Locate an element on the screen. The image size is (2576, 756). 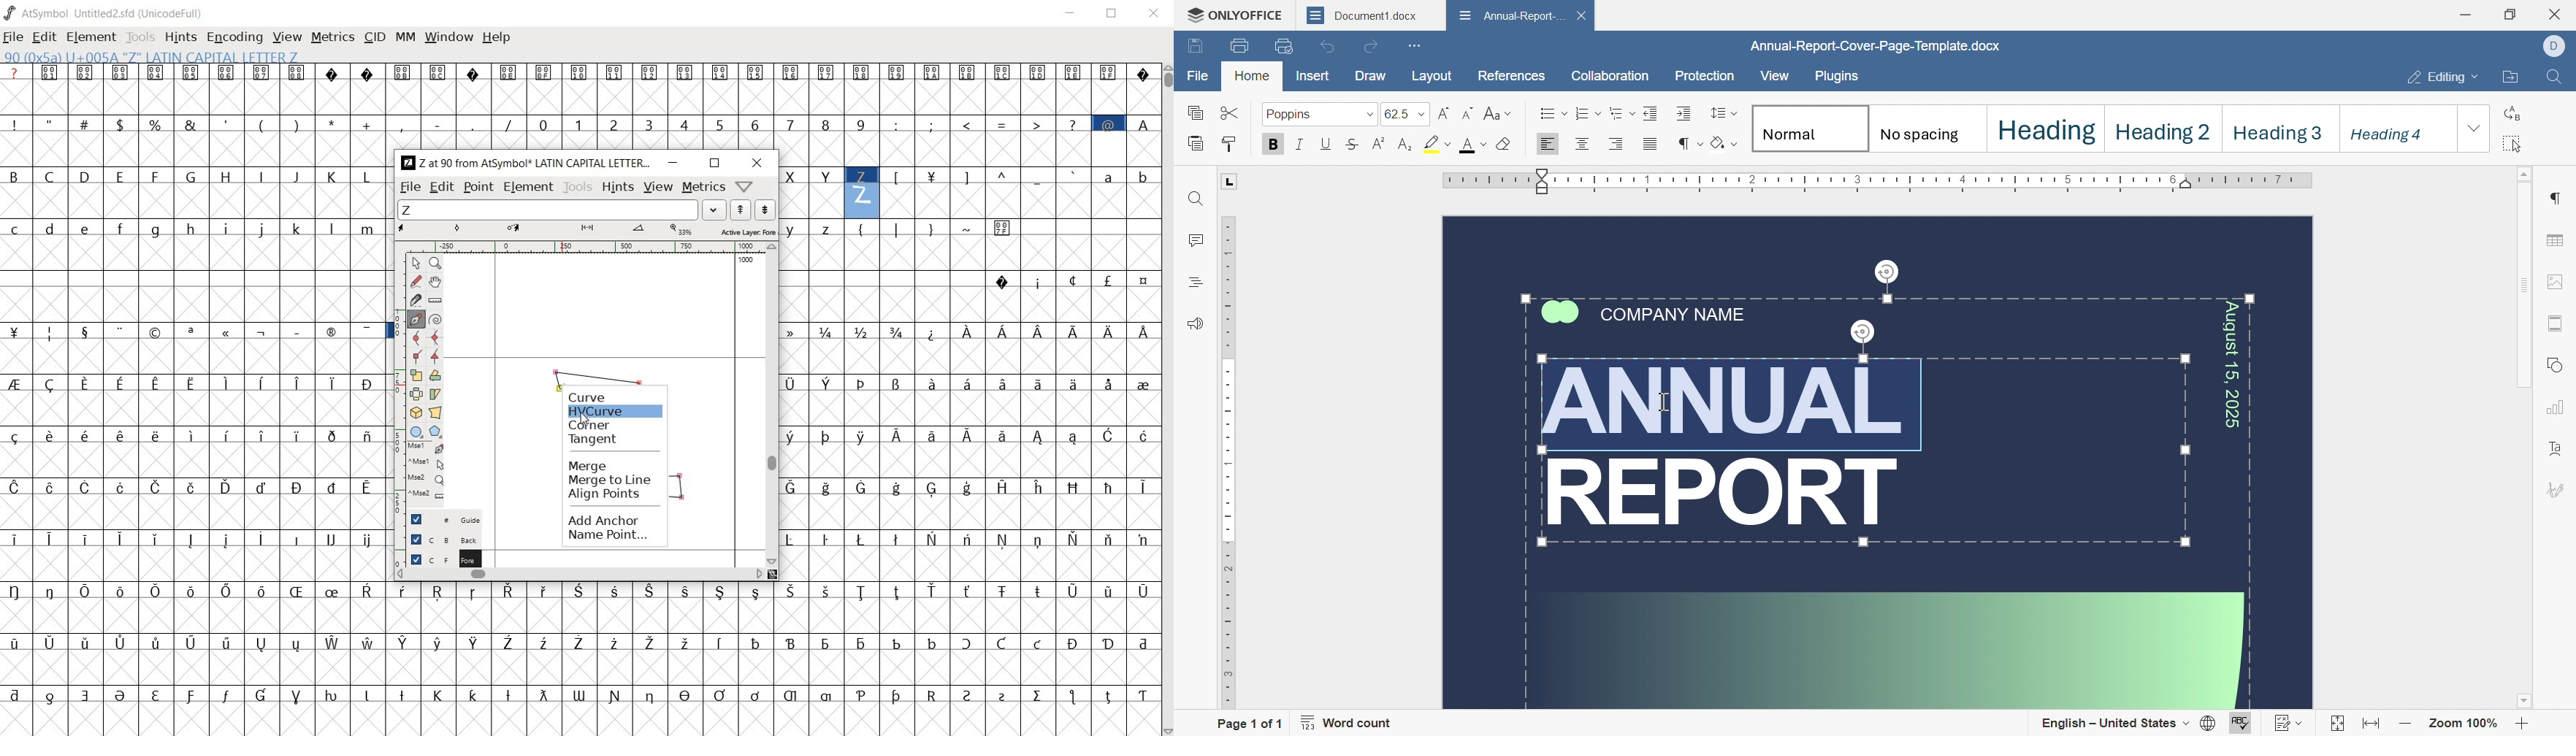
glyph characters is located at coordinates (970, 399).